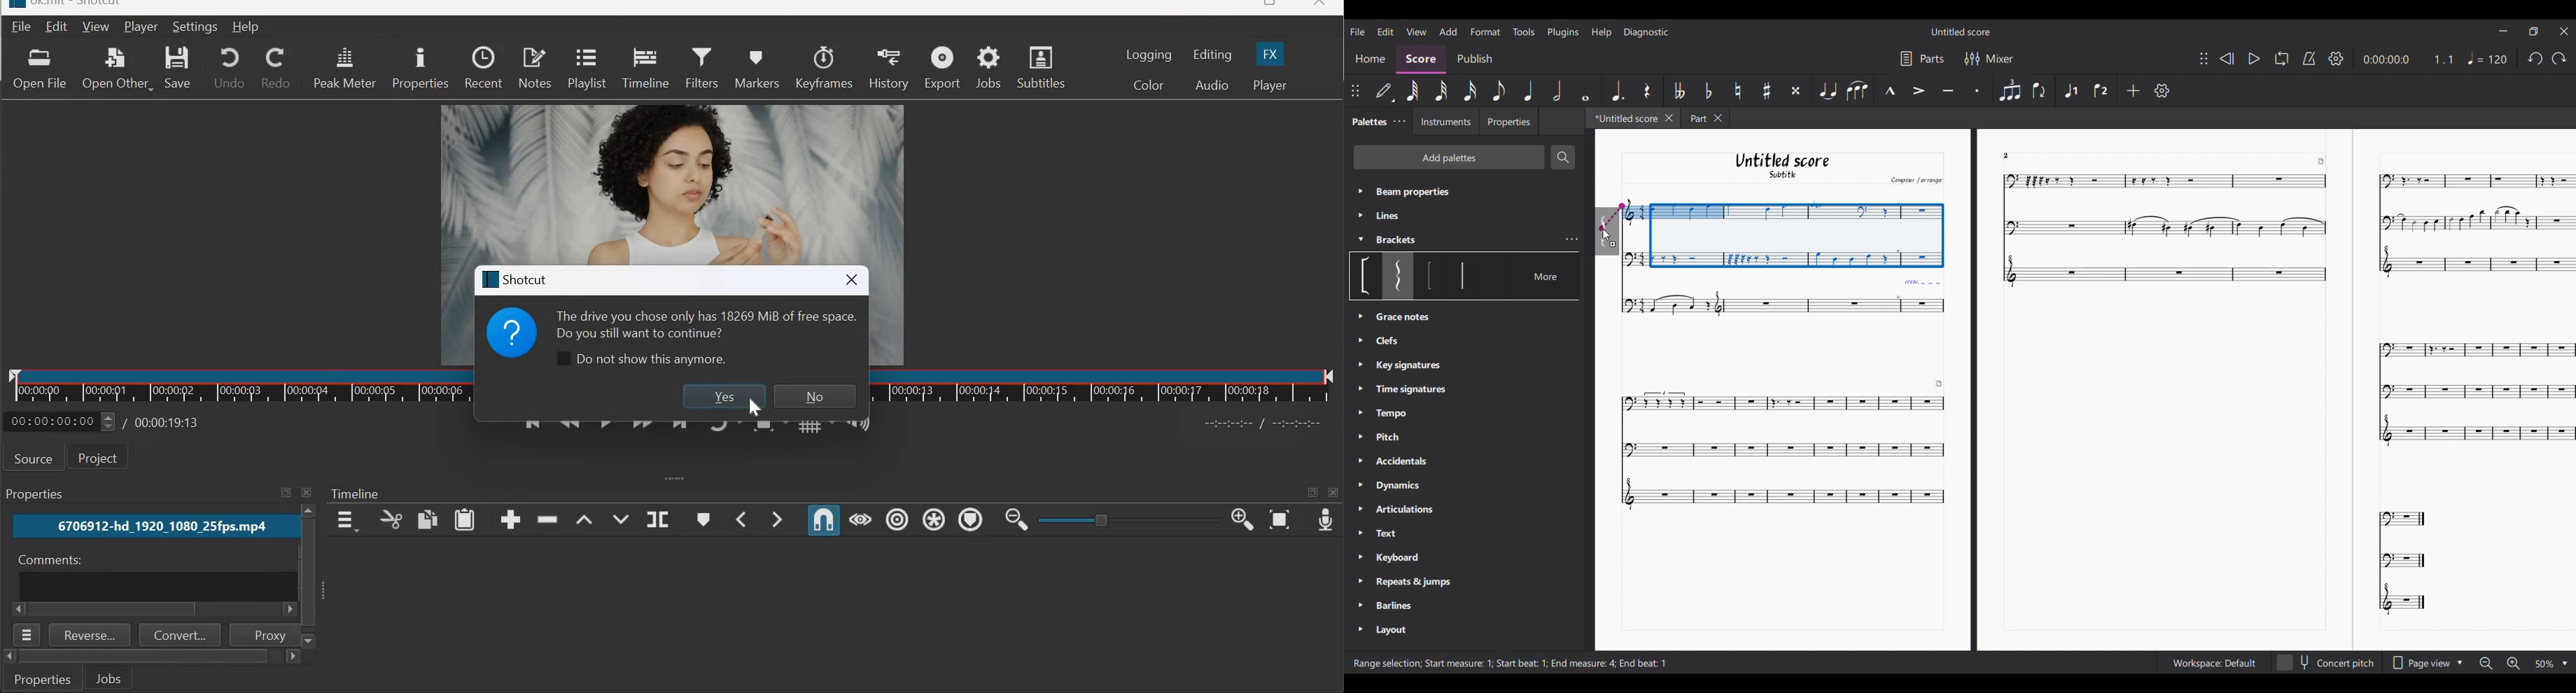 This screenshot has width=2576, height=700. I want to click on Untitled score
Subtitle, so click(1781, 166).